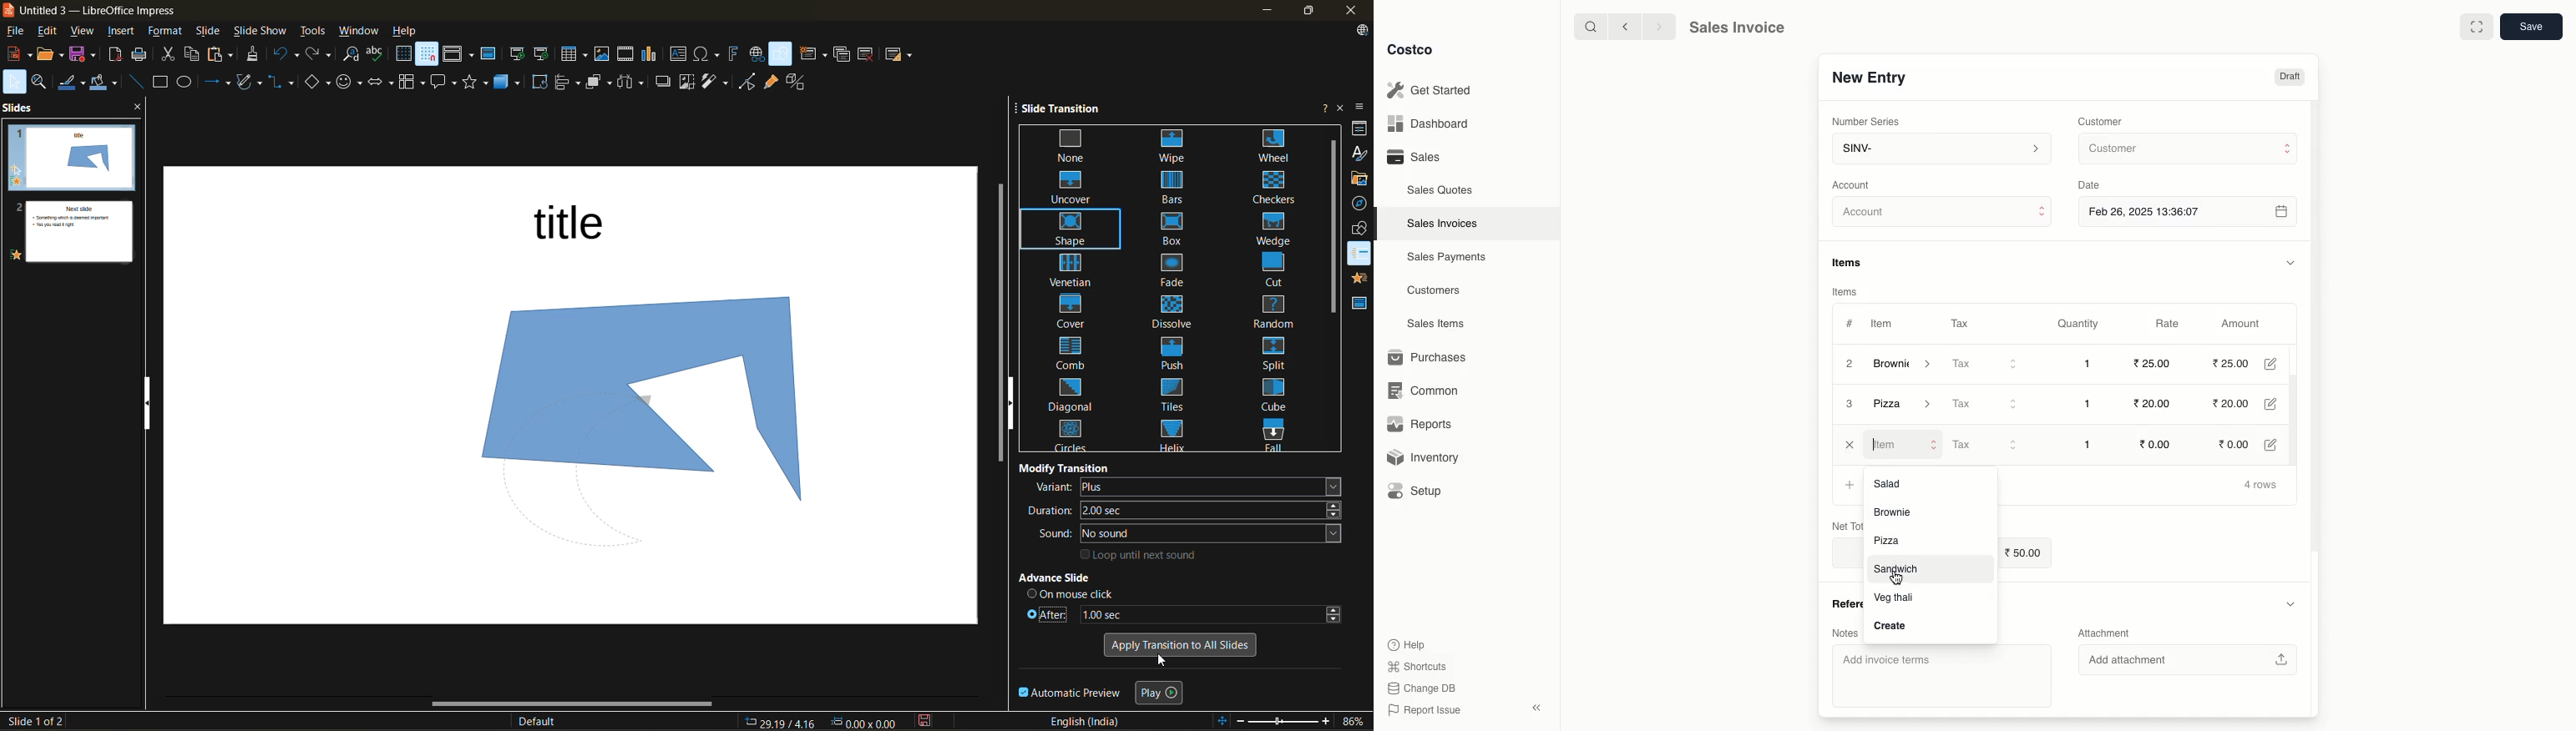 This screenshot has height=756, width=2576. What do you see at coordinates (1896, 570) in the screenshot?
I see `‘Sandwich` at bounding box center [1896, 570].